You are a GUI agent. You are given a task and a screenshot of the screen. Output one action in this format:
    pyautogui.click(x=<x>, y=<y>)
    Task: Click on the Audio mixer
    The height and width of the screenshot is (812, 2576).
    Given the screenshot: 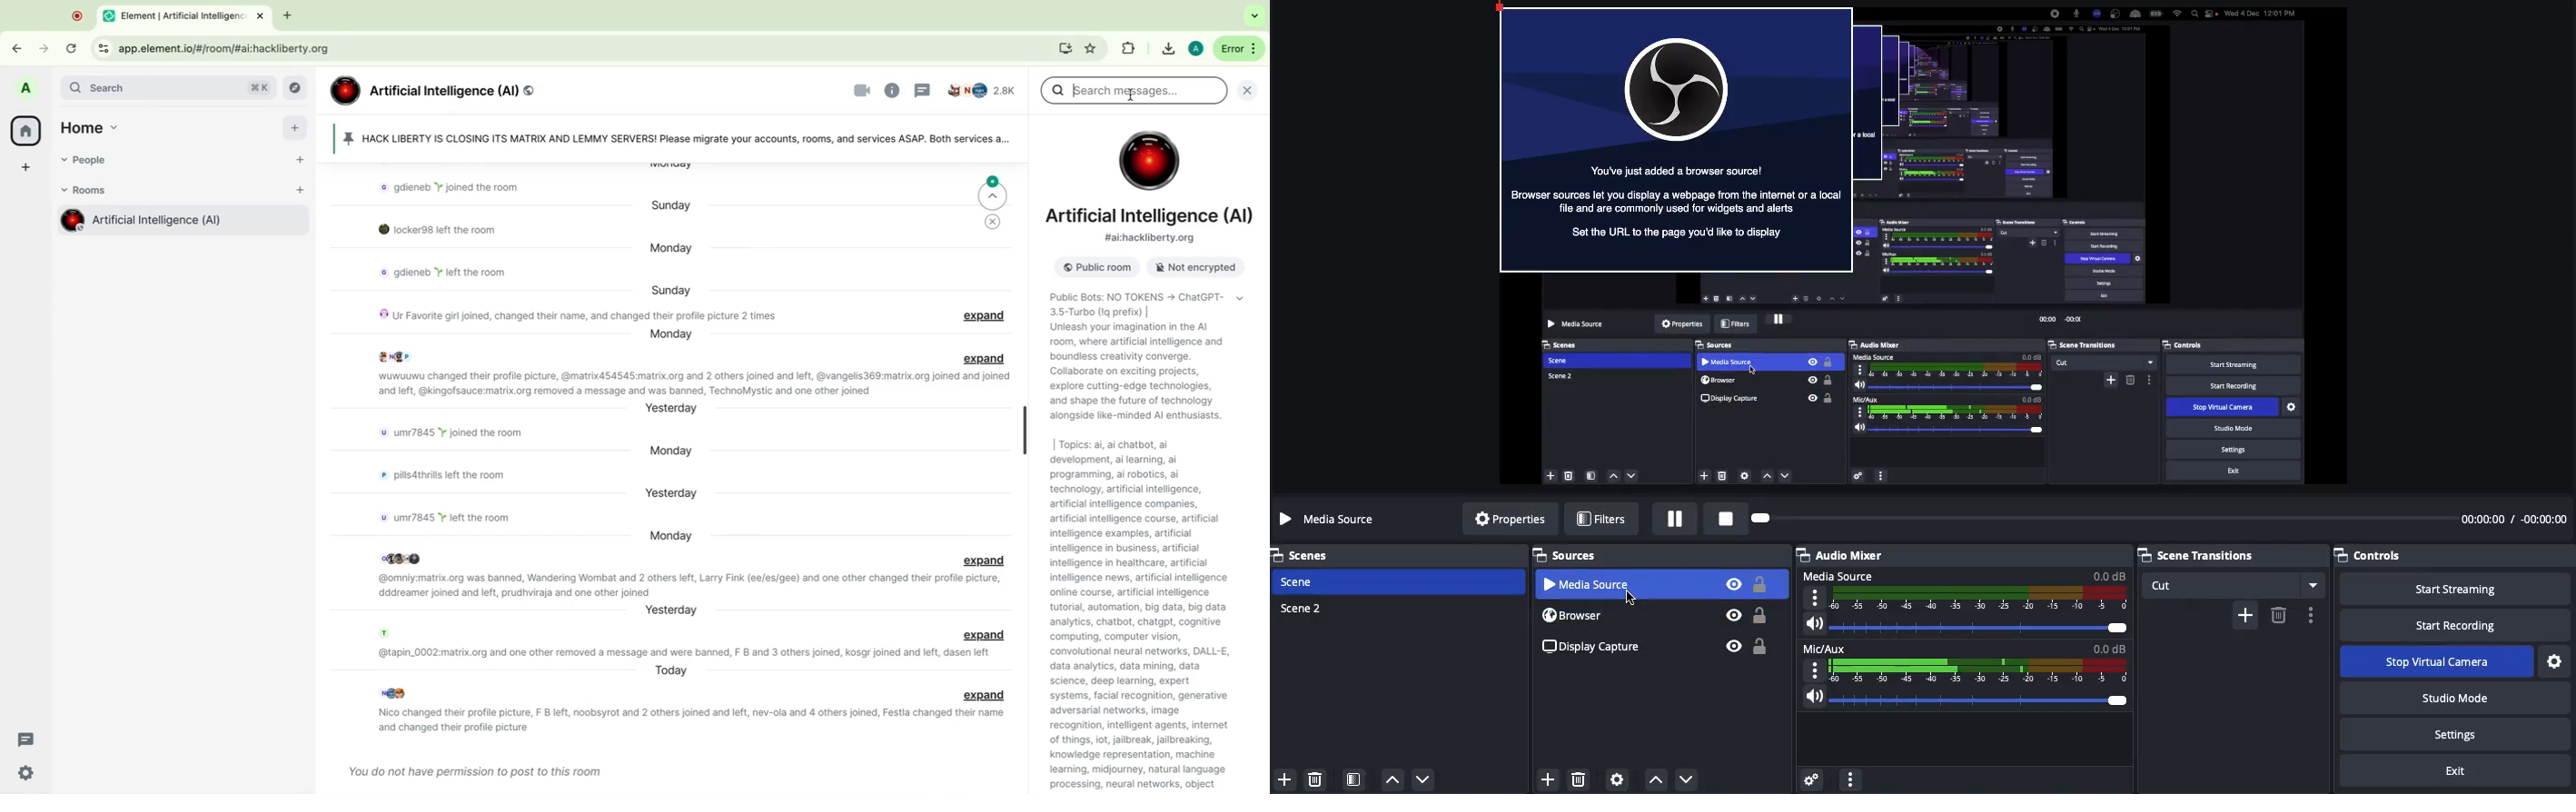 What is the action you would take?
    pyautogui.click(x=1962, y=555)
    